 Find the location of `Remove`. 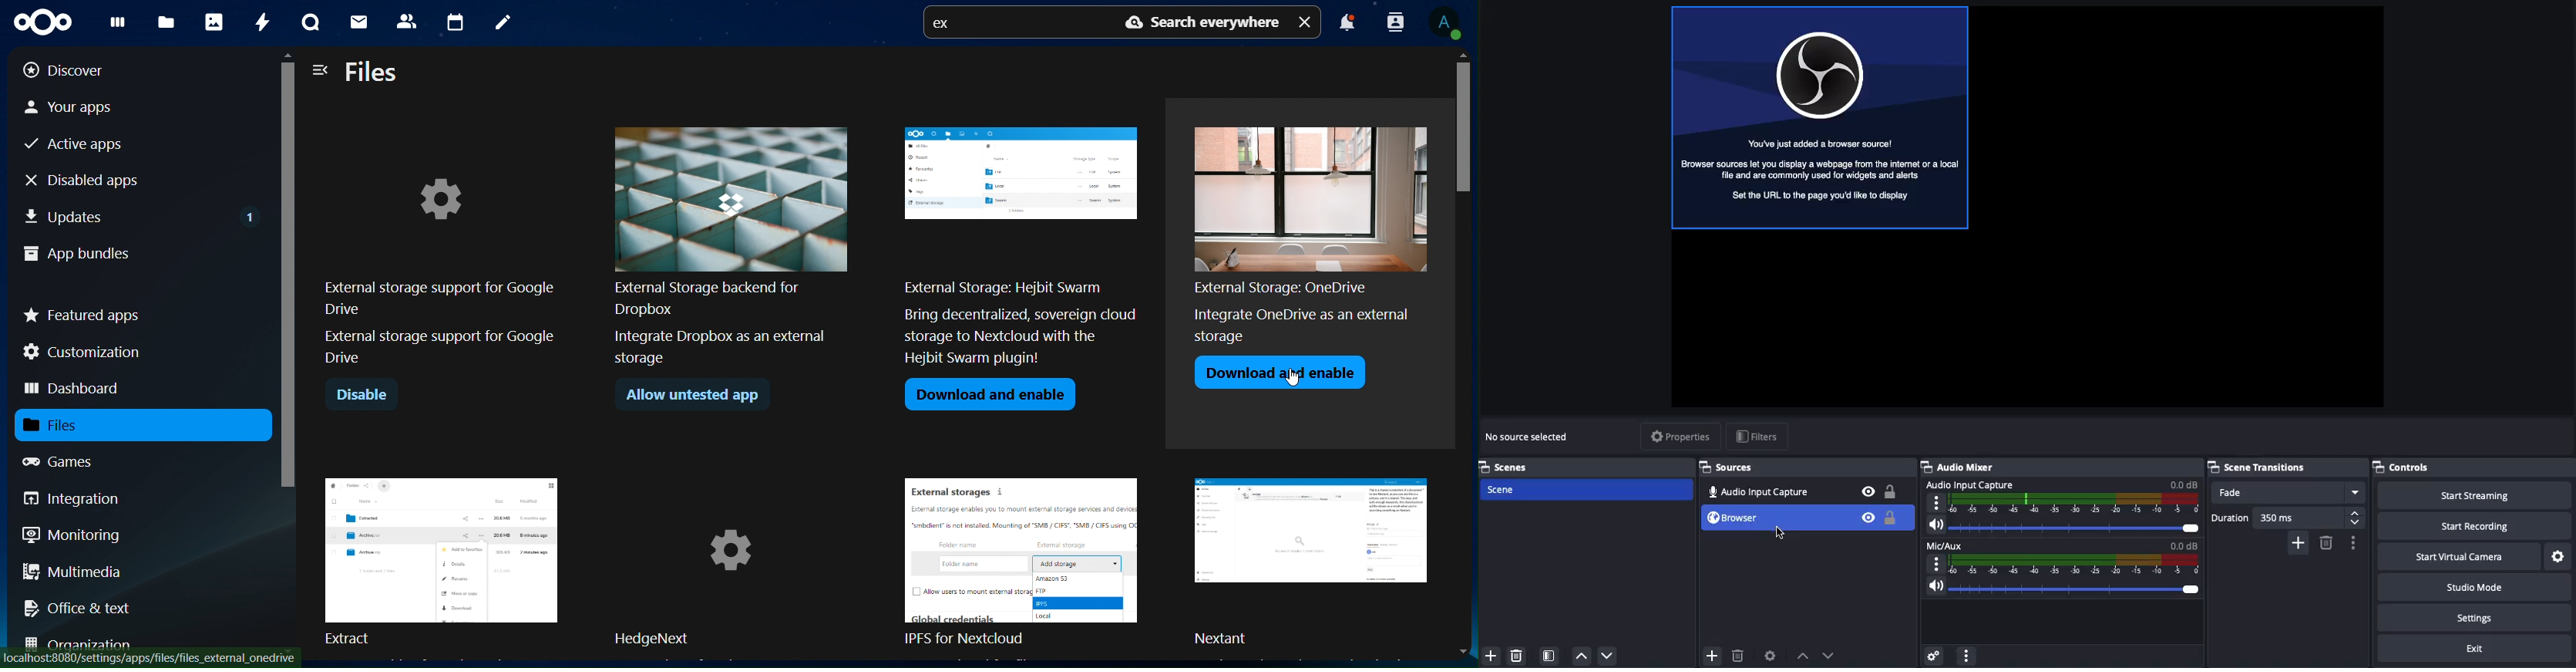

Remove is located at coordinates (2326, 542).